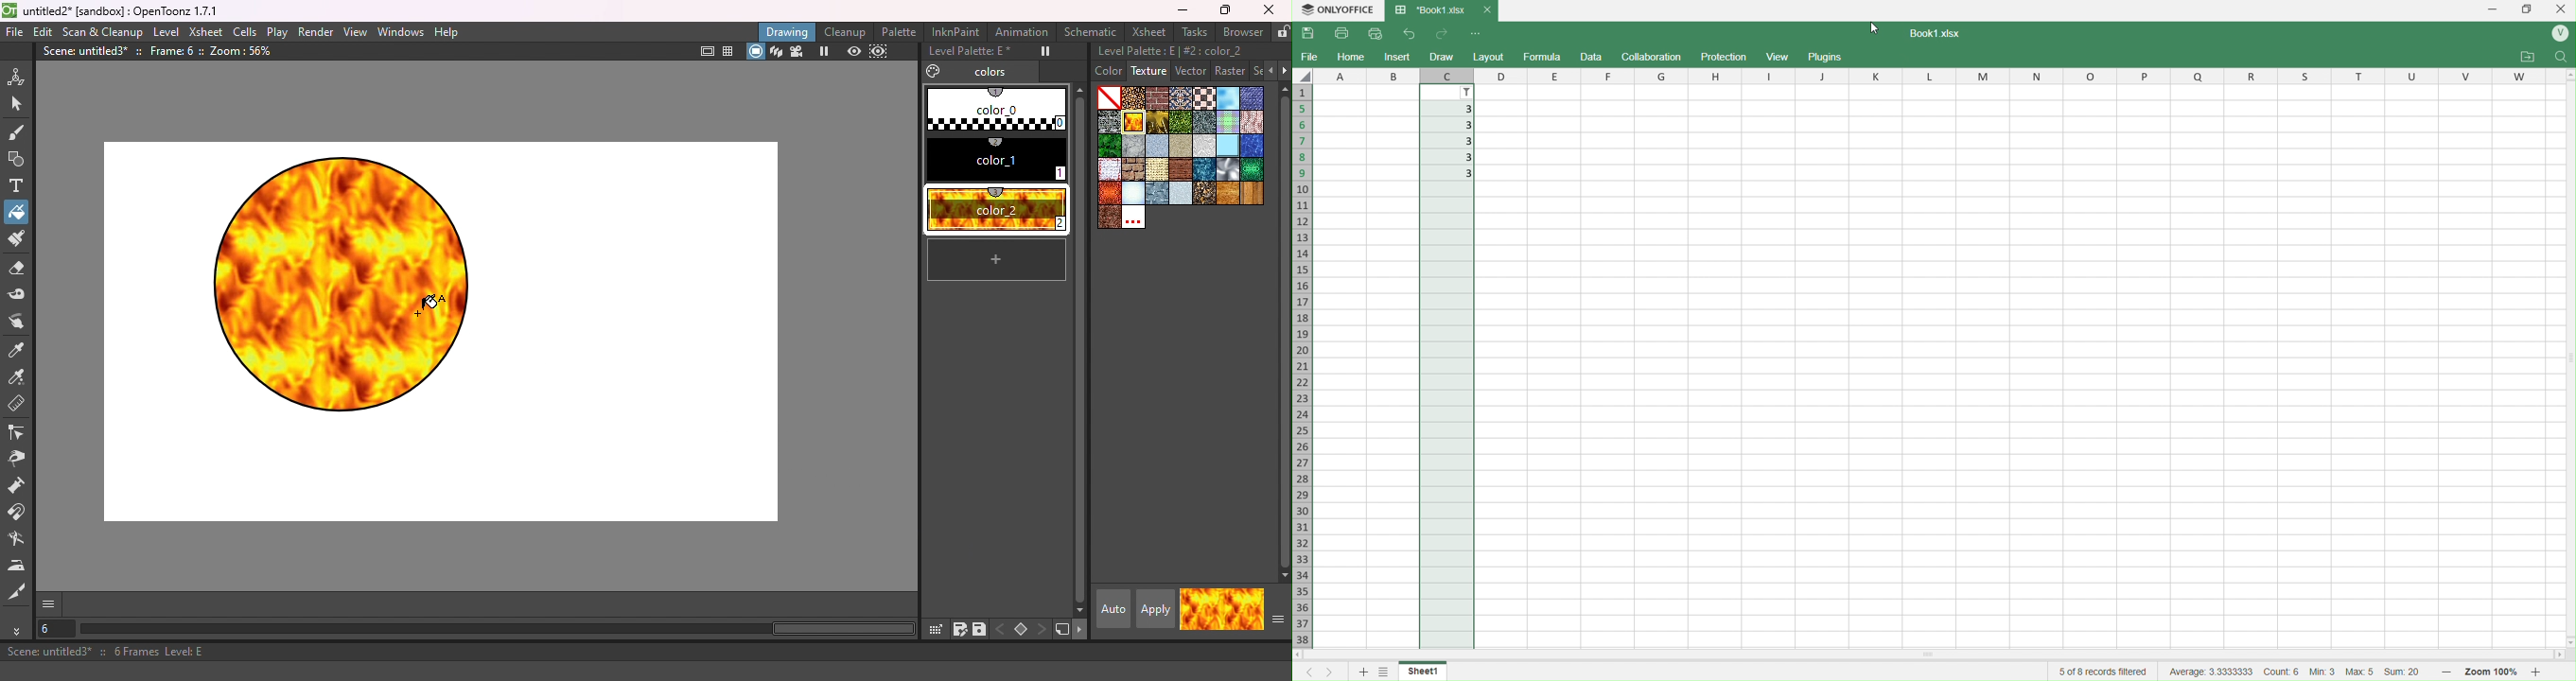 Image resolution: width=2576 pixels, height=700 pixels. I want to click on View, so click(1780, 56).